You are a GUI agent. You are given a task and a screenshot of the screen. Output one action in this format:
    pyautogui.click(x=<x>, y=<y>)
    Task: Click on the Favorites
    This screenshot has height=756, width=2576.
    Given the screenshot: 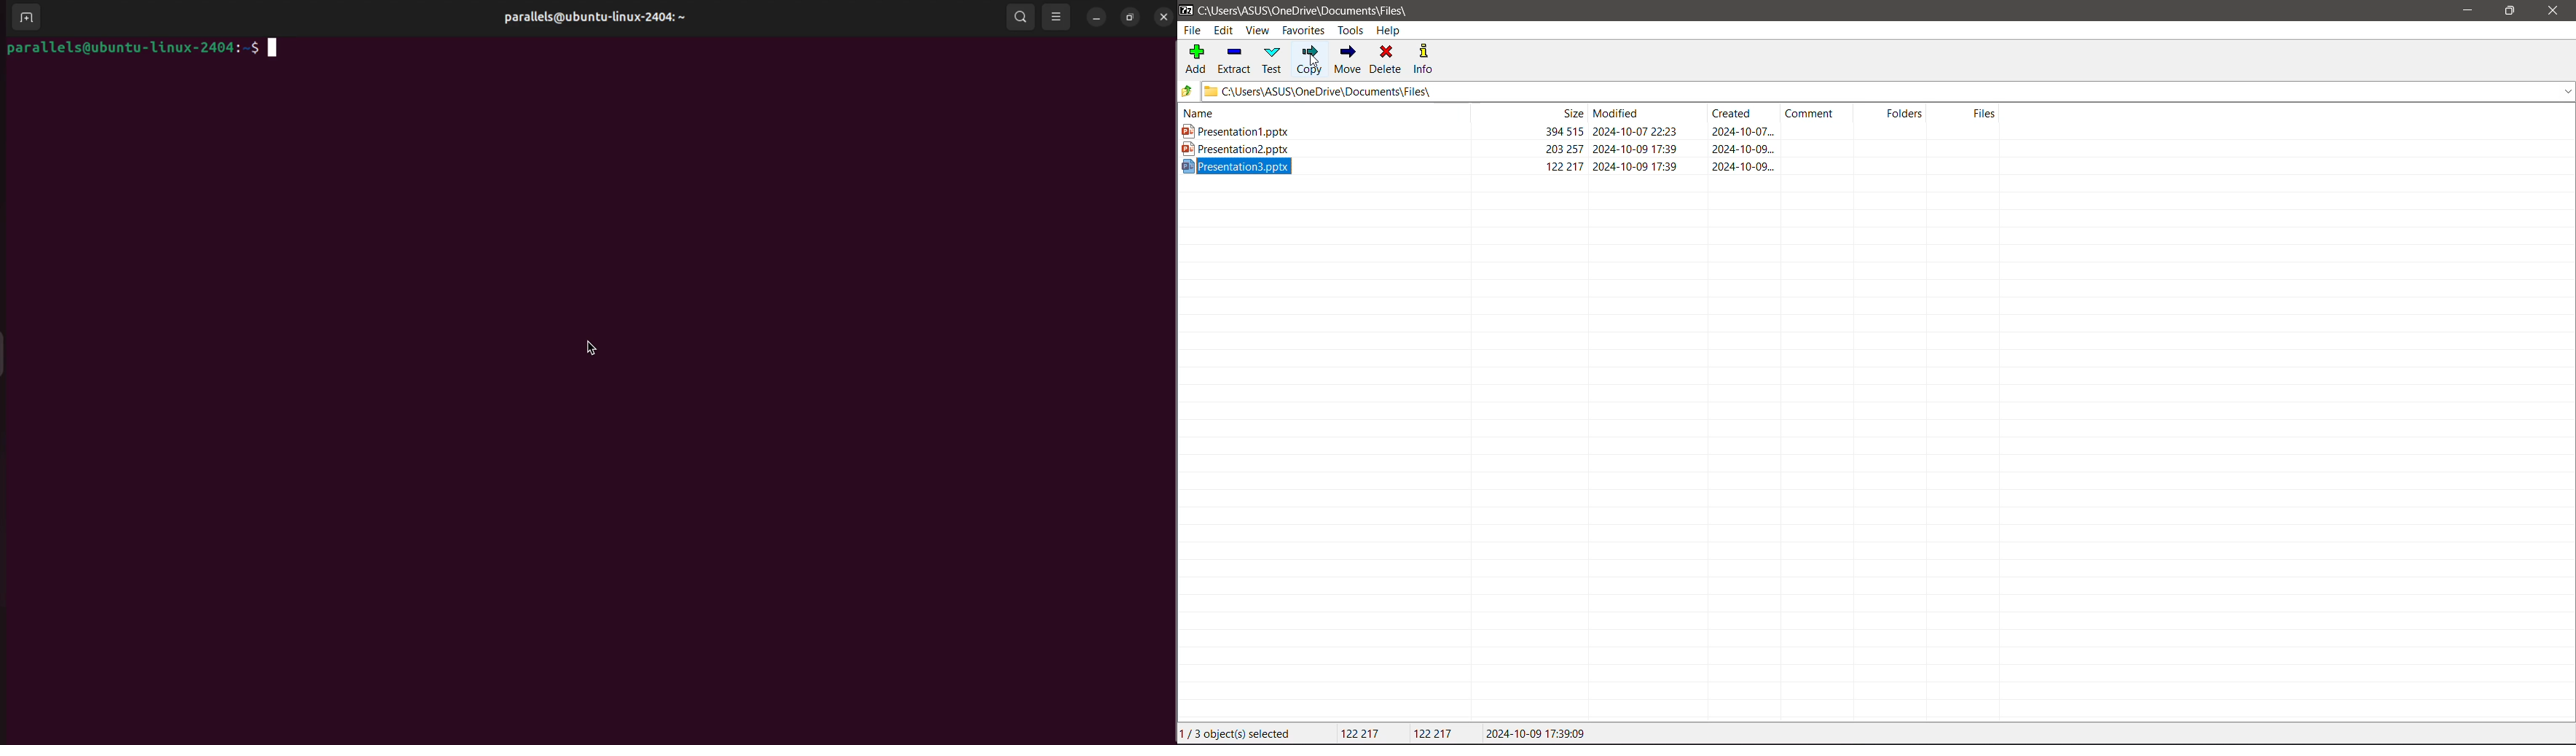 What is the action you would take?
    pyautogui.click(x=1304, y=30)
    